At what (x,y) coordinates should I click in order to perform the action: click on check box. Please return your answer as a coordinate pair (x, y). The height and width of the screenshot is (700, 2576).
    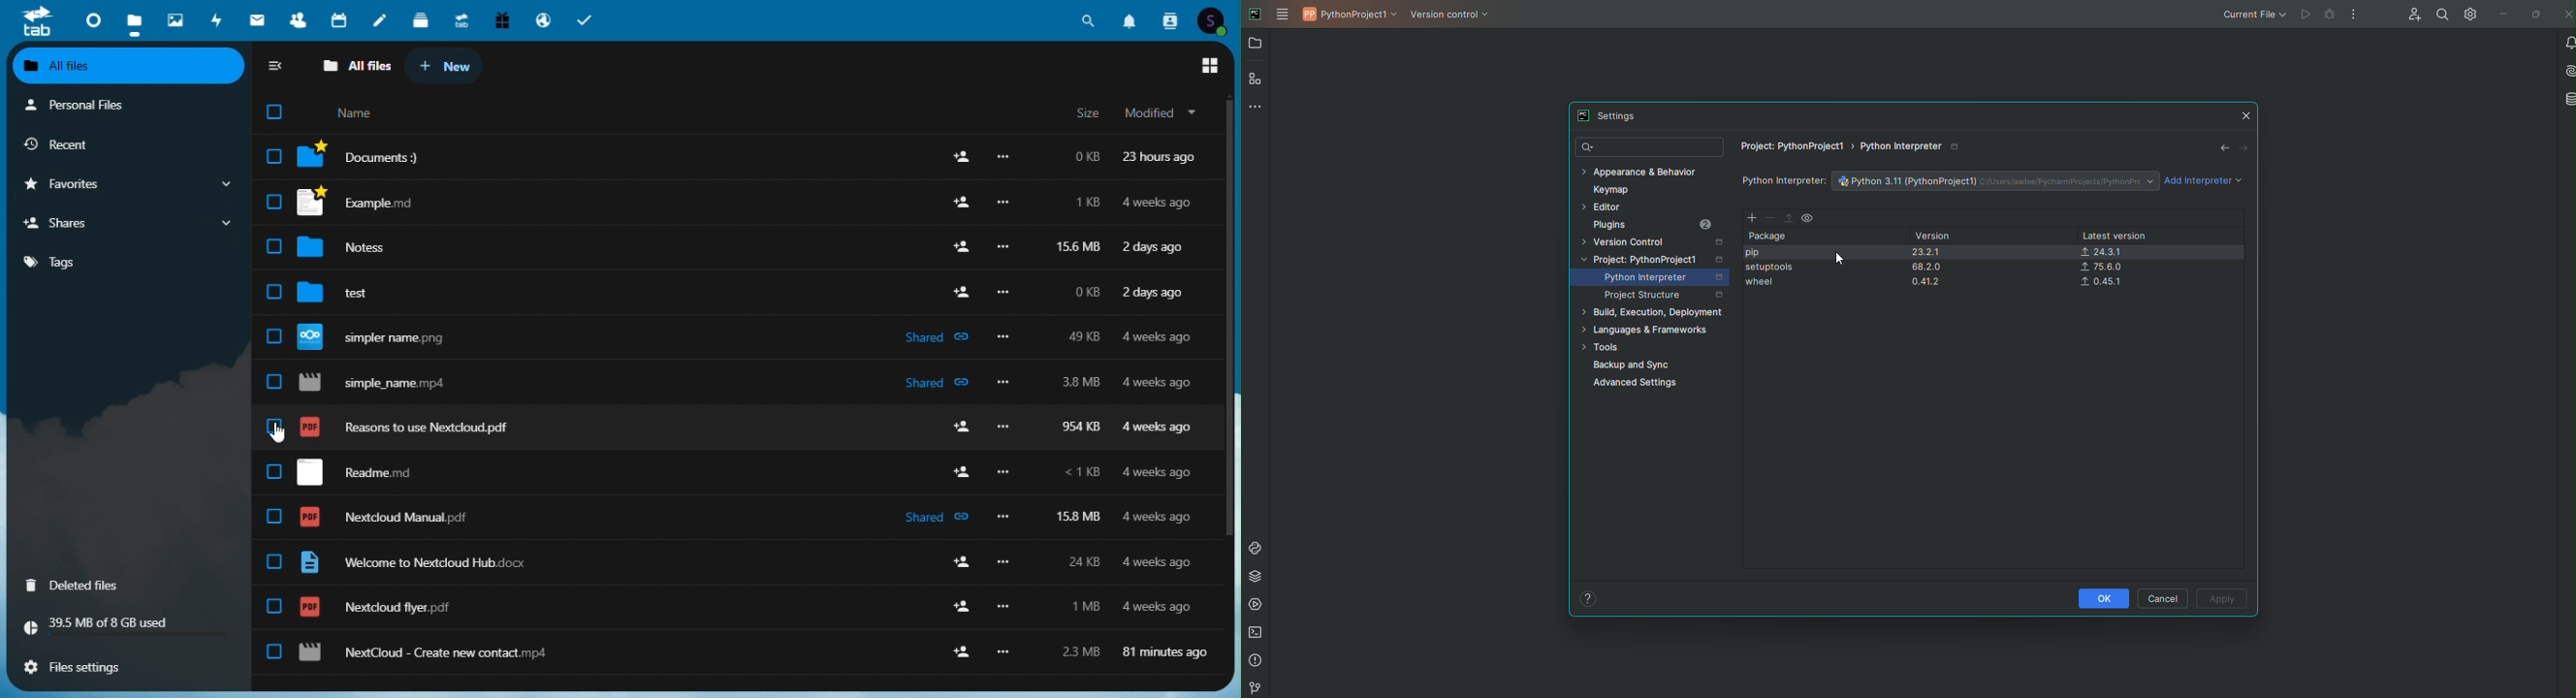
    Looking at the image, I should click on (277, 158).